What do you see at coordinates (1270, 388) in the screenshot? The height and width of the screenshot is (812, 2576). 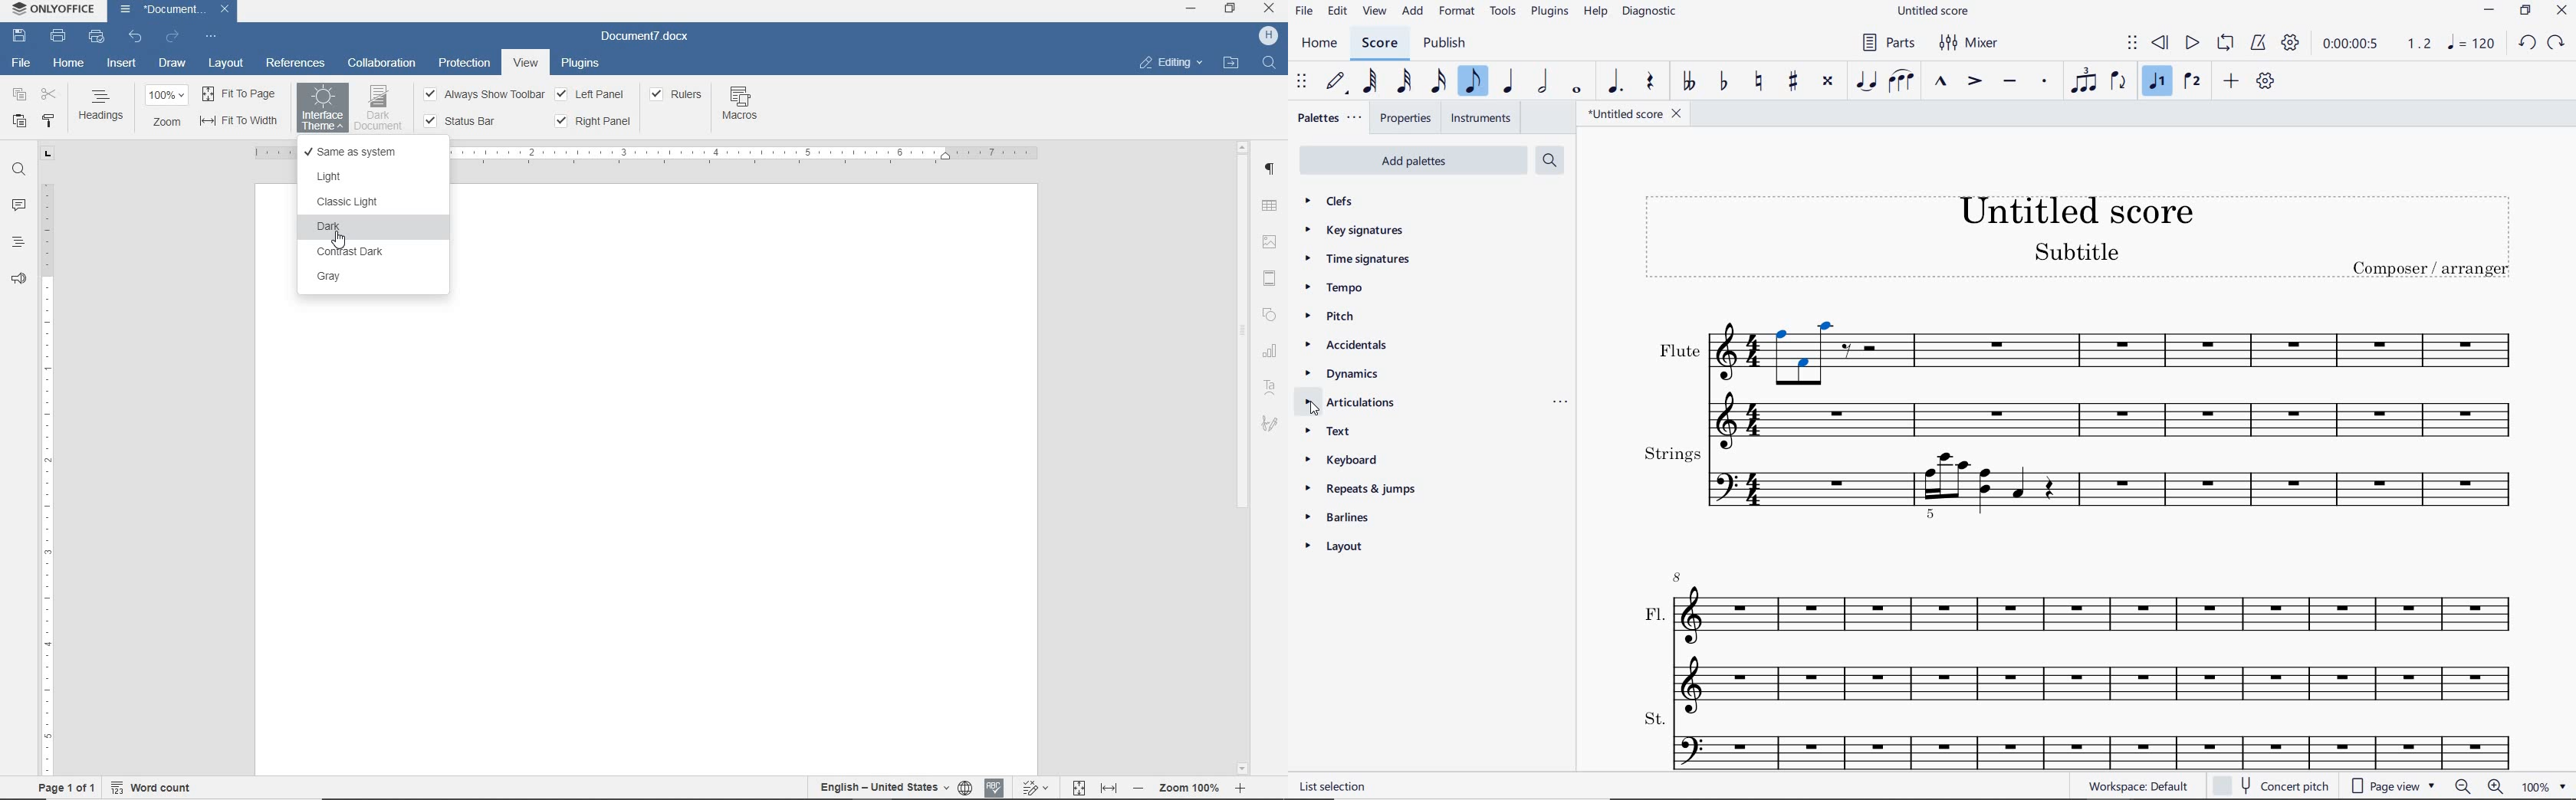 I see `TEXT ART` at bounding box center [1270, 388].